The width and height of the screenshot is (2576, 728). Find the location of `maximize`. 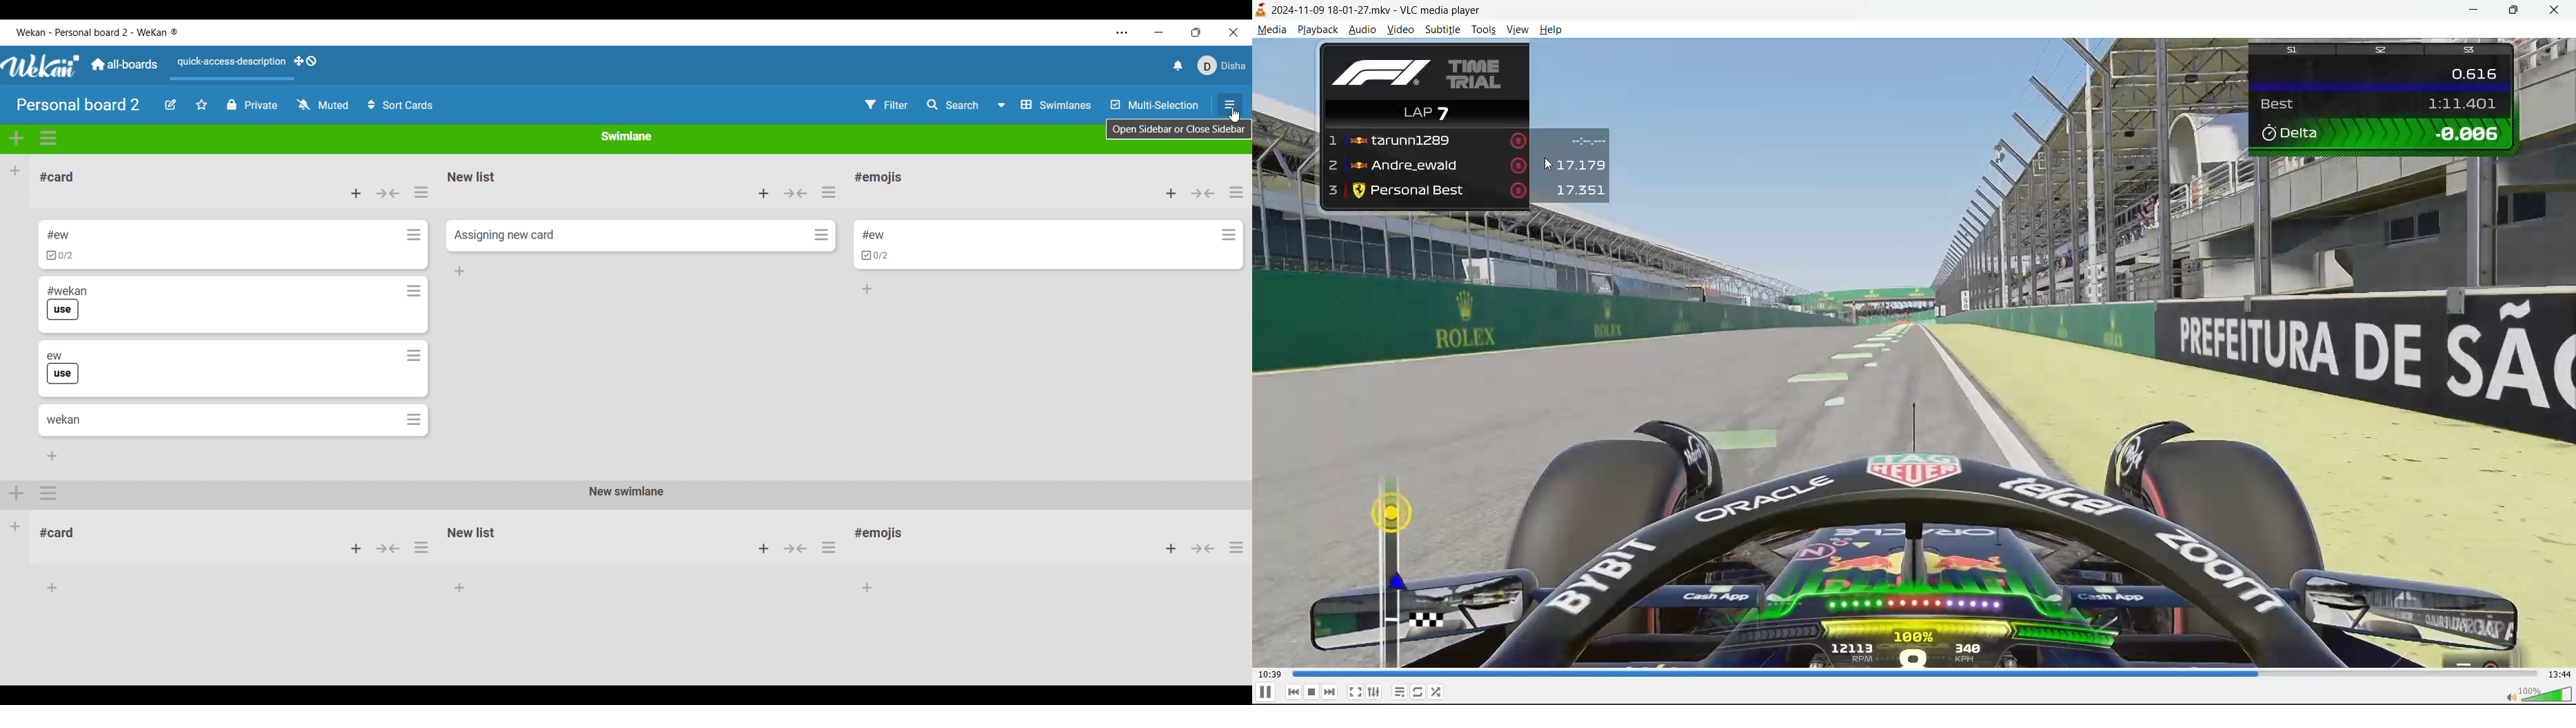

maximize is located at coordinates (2518, 12).